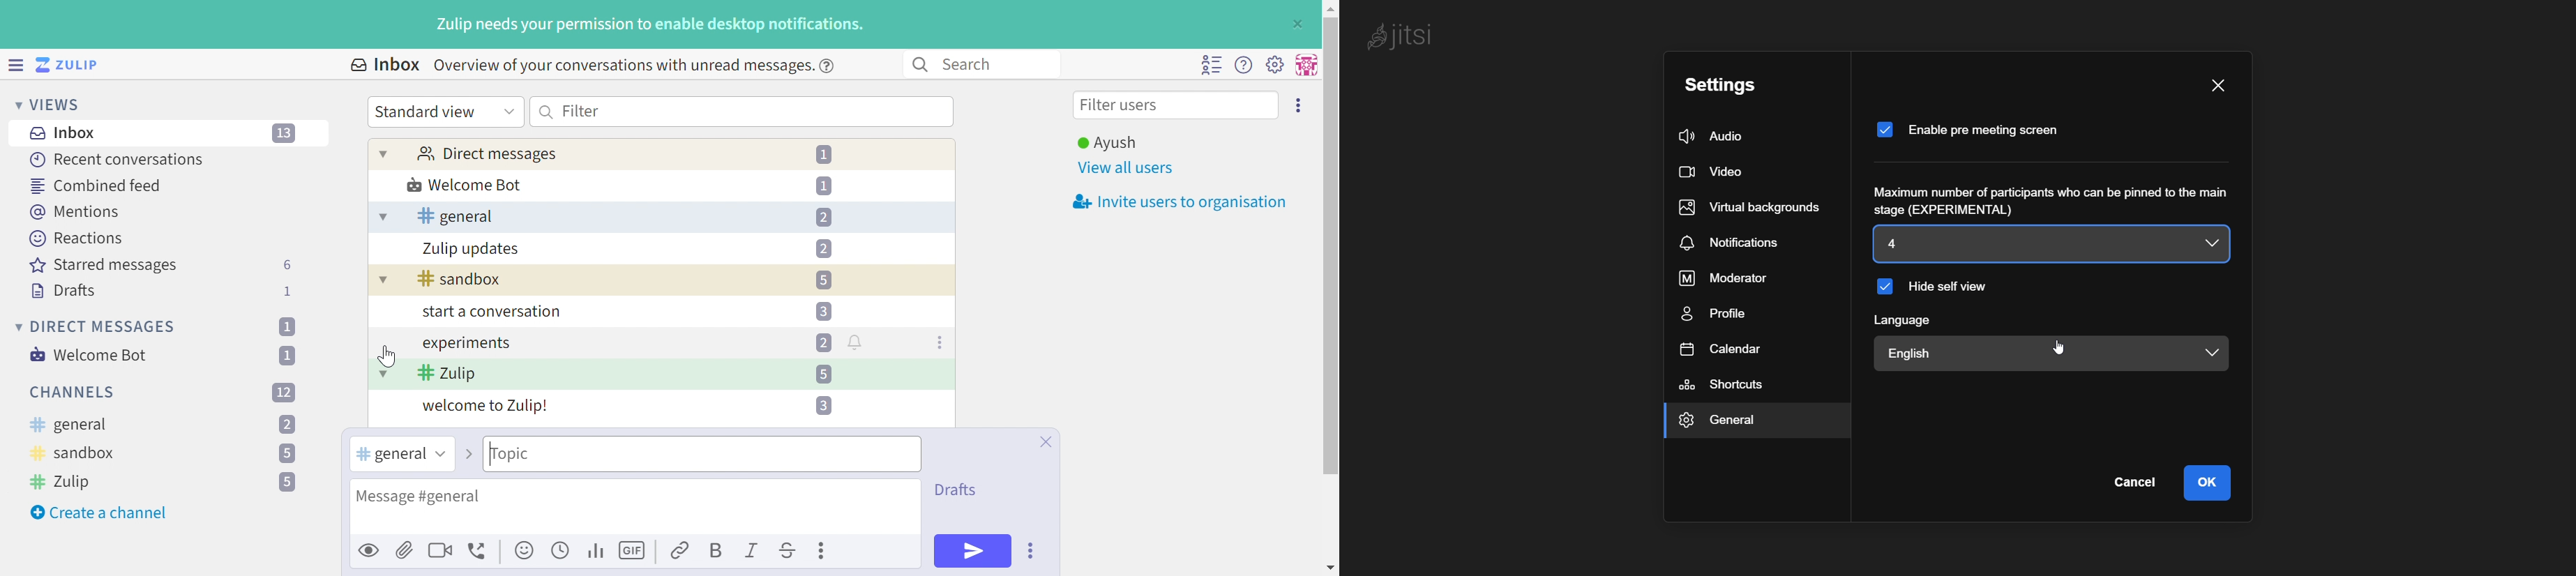 This screenshot has height=588, width=2576. Describe the element at coordinates (1211, 65) in the screenshot. I see `Hide user list` at that location.